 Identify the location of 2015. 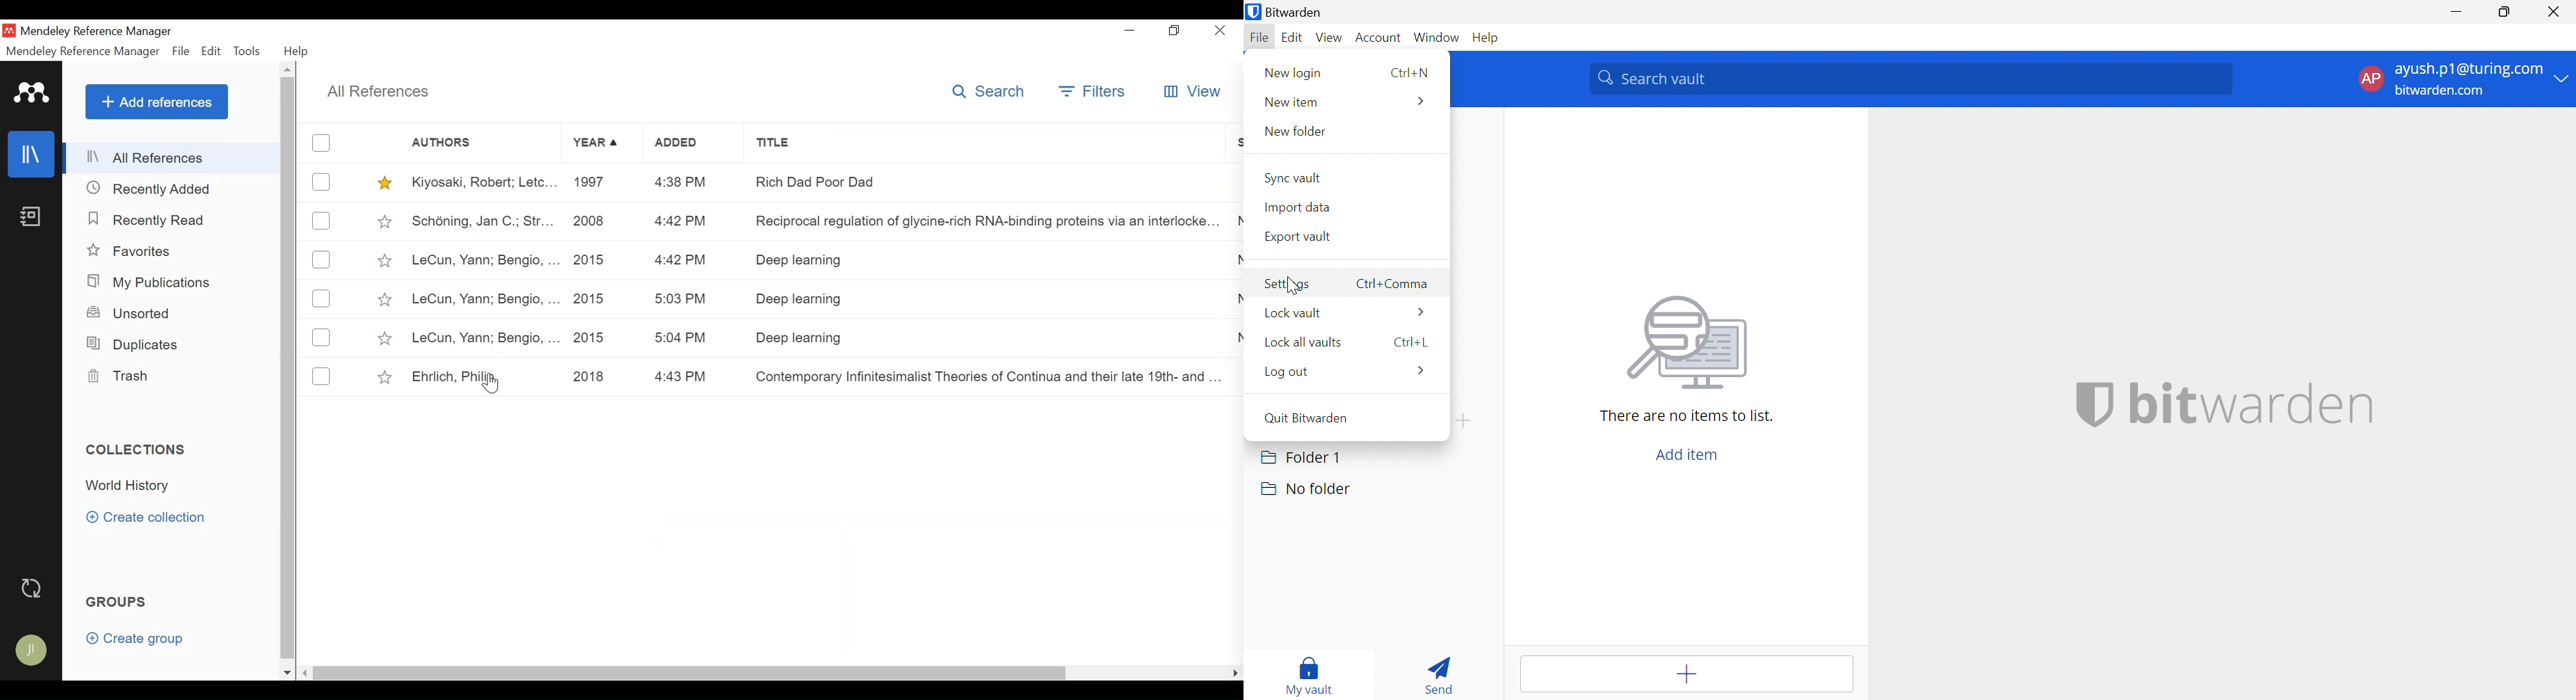
(592, 259).